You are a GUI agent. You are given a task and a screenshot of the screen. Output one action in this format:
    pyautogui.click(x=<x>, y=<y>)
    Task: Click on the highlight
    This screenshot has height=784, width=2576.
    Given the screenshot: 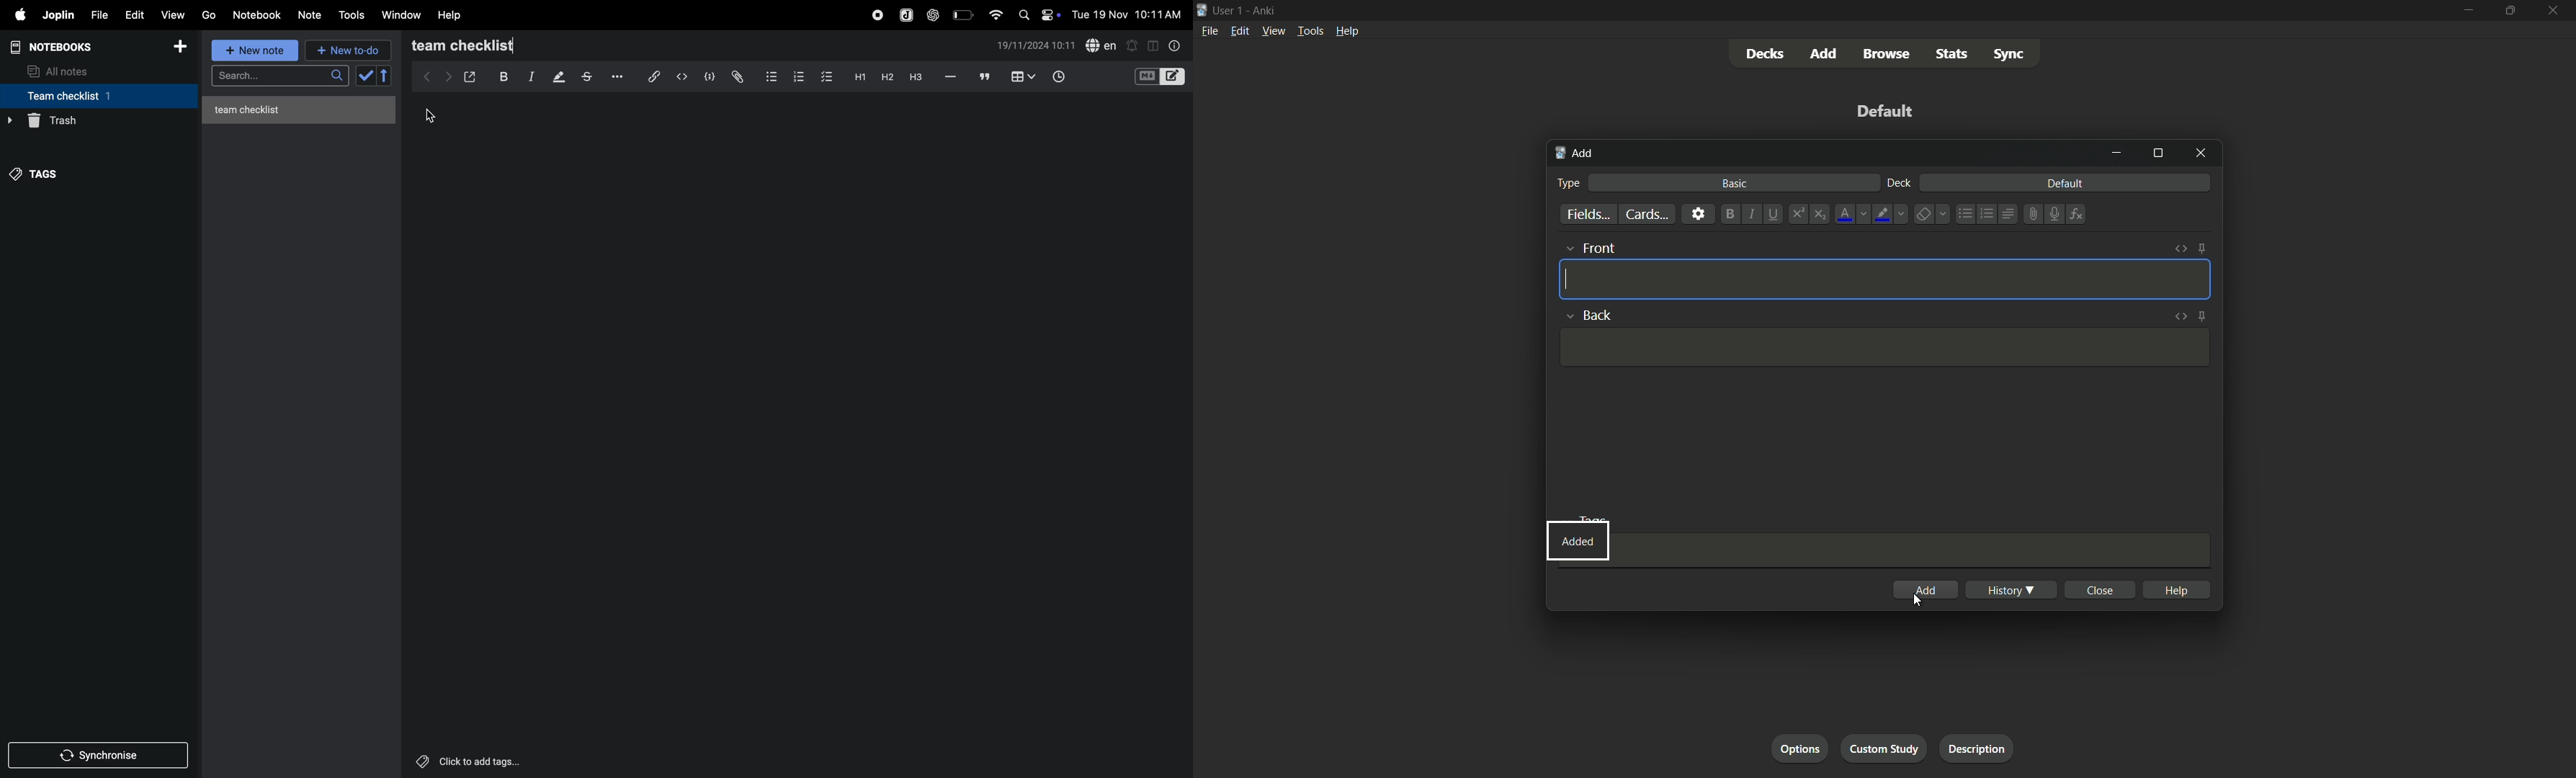 What is the action you would take?
    pyautogui.click(x=557, y=77)
    